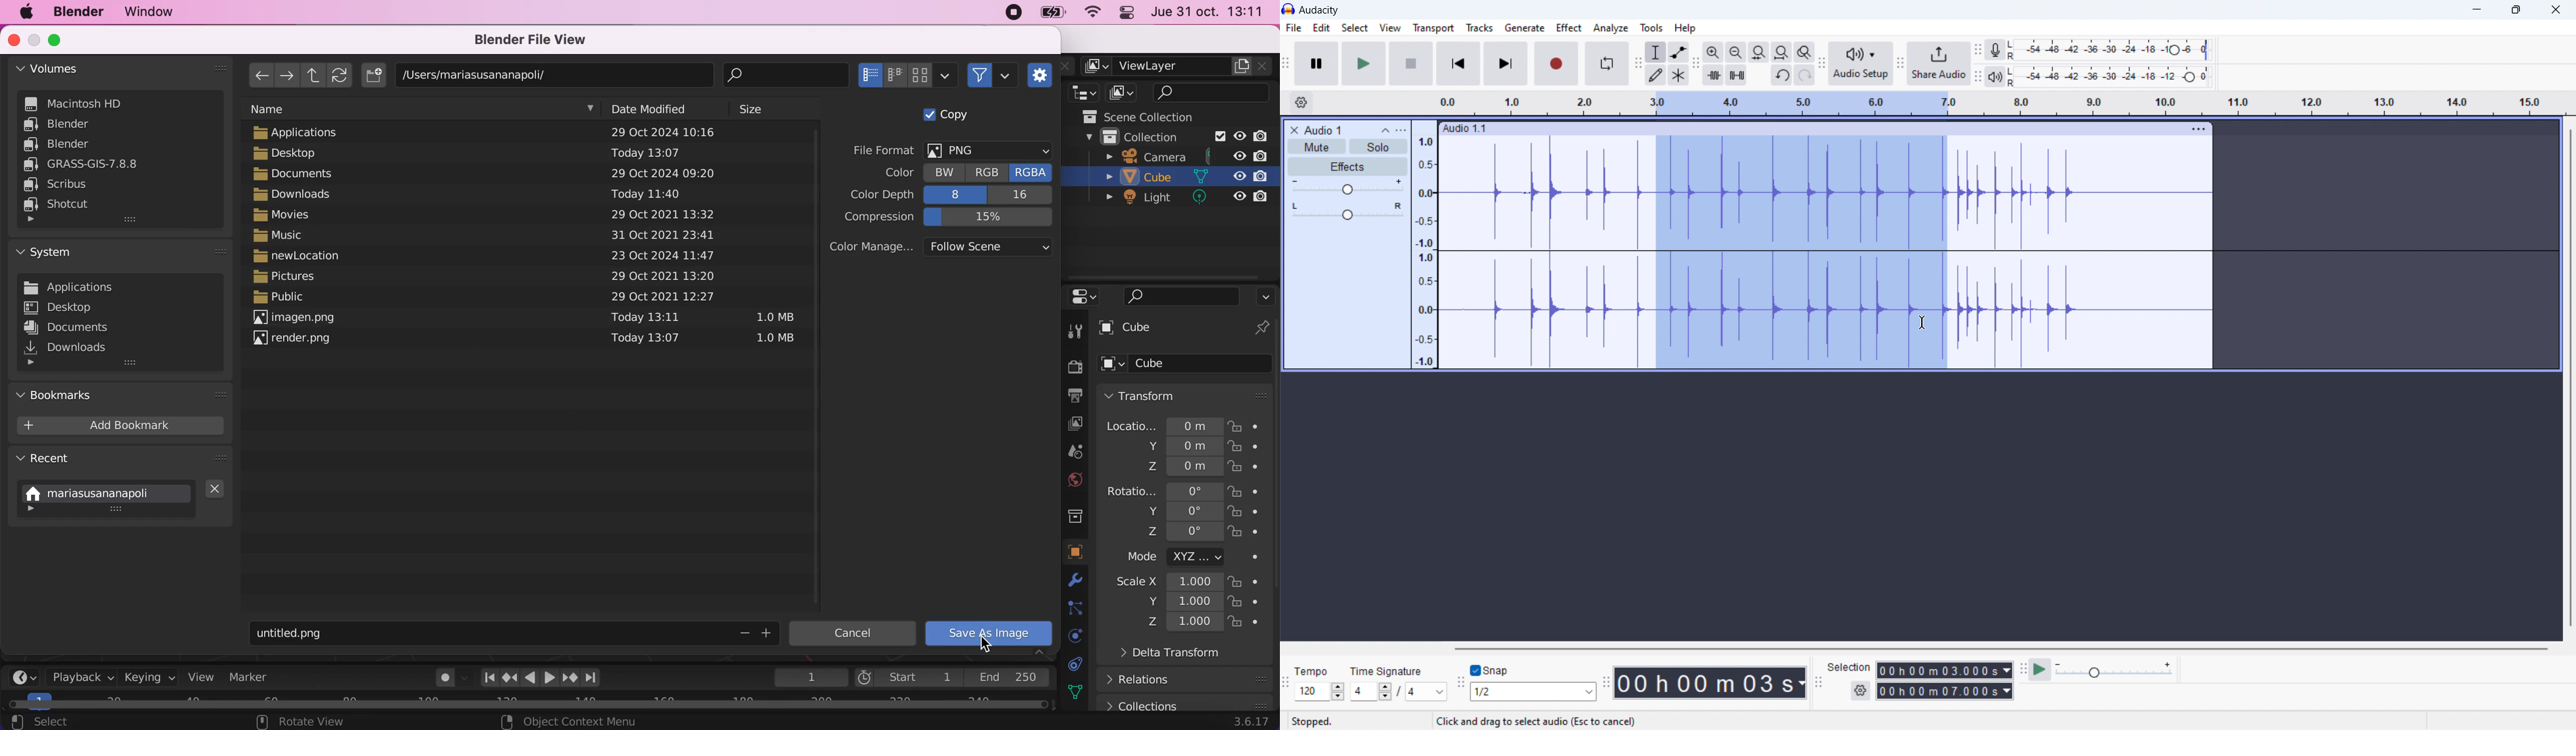 The width and height of the screenshot is (2576, 756). What do you see at coordinates (34, 40) in the screenshot?
I see `minimize` at bounding box center [34, 40].